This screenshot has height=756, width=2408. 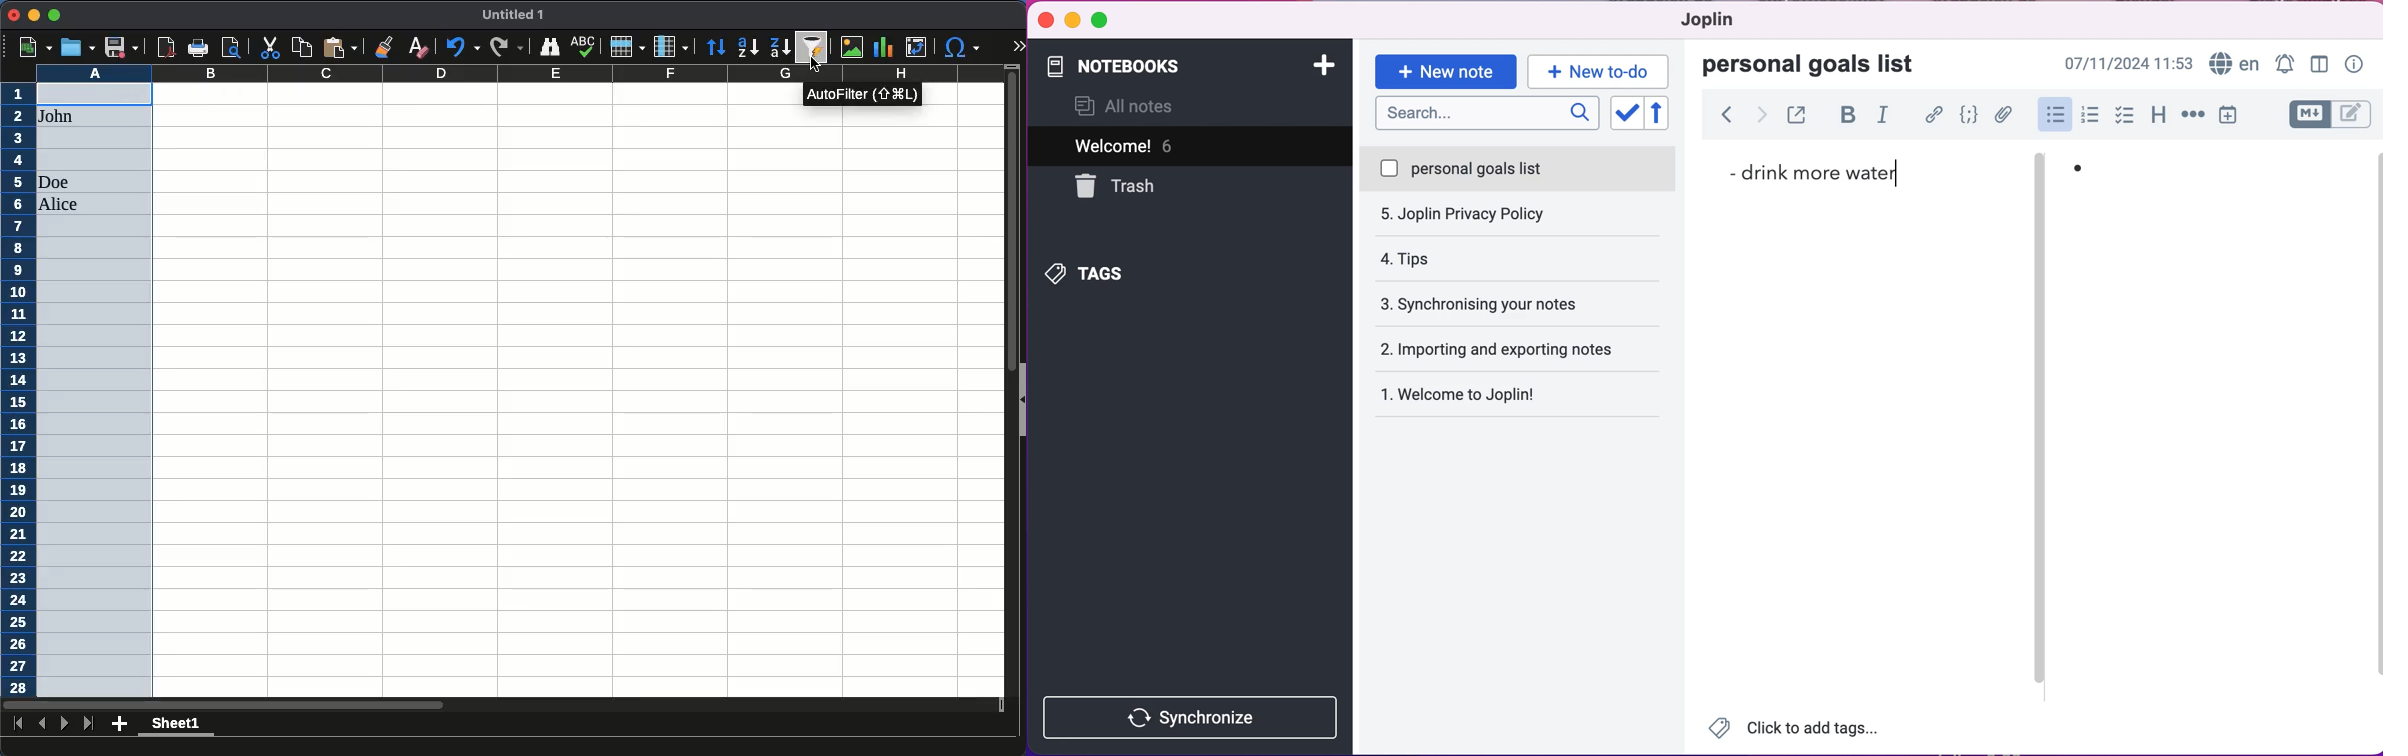 I want to click on note properties, so click(x=2355, y=62).